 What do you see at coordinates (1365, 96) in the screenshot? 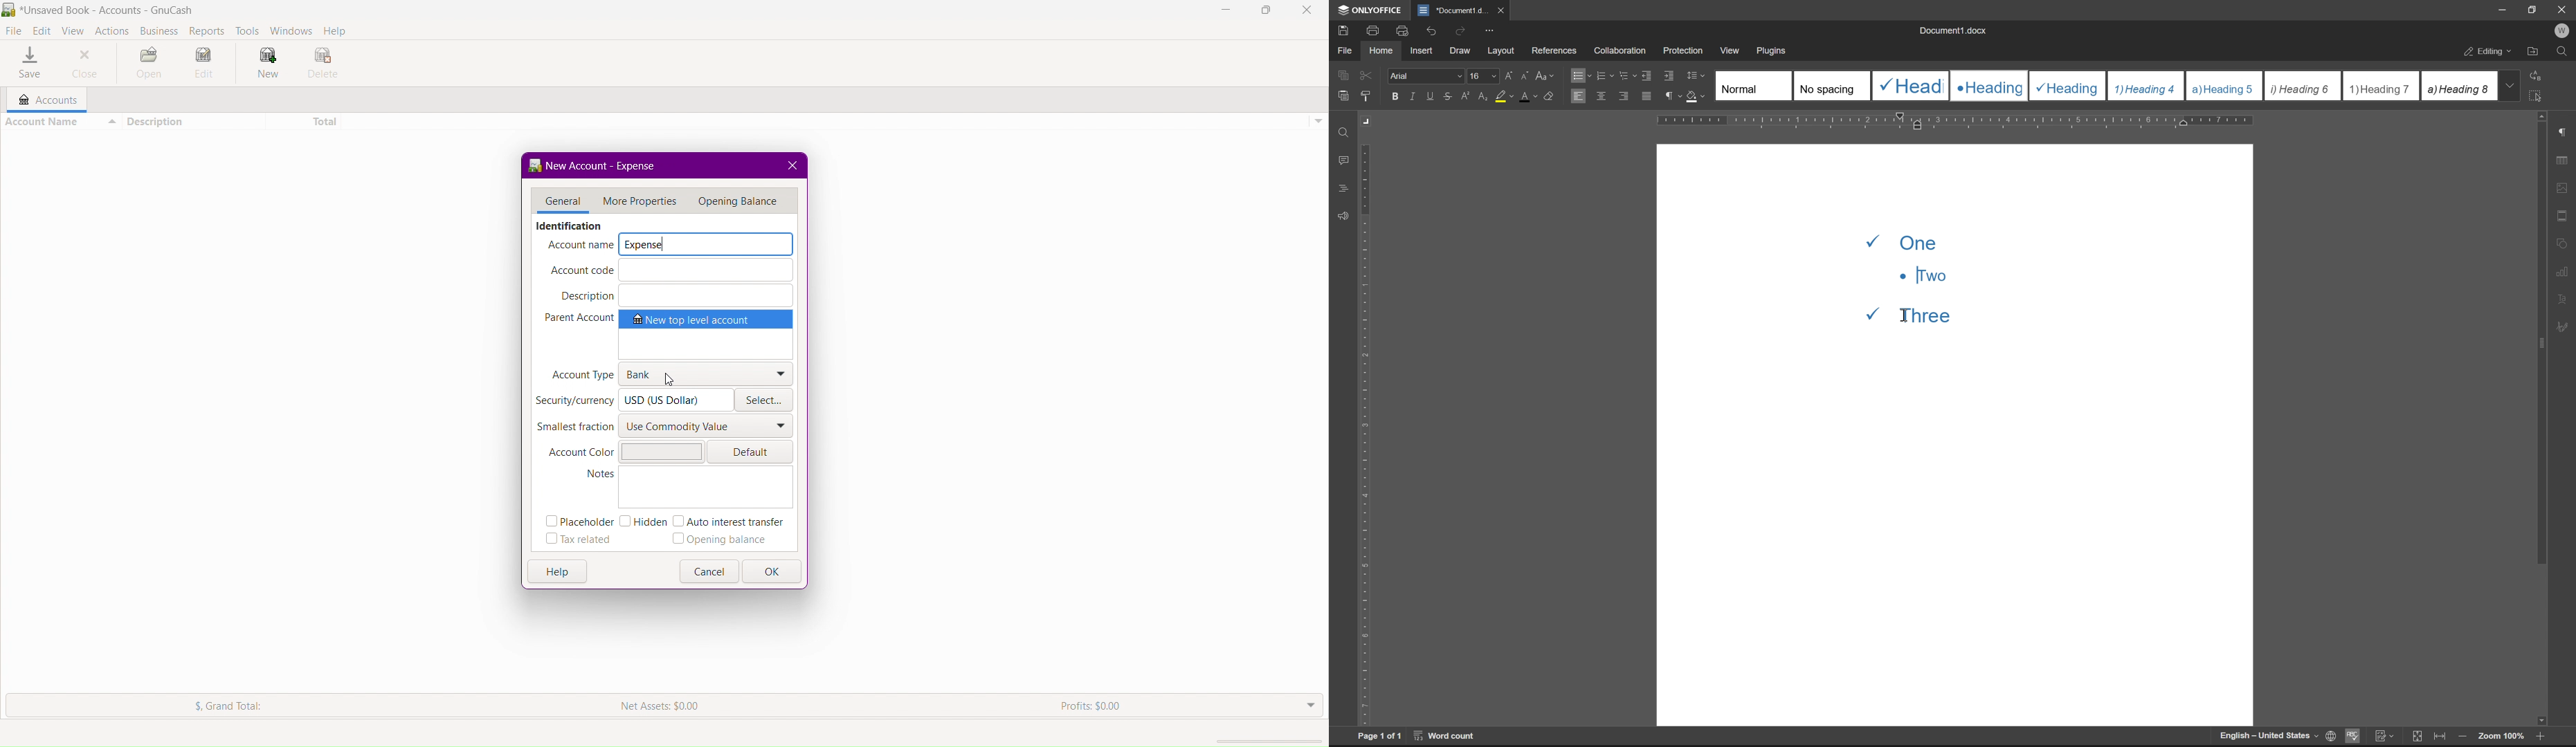
I see `copy style` at bounding box center [1365, 96].